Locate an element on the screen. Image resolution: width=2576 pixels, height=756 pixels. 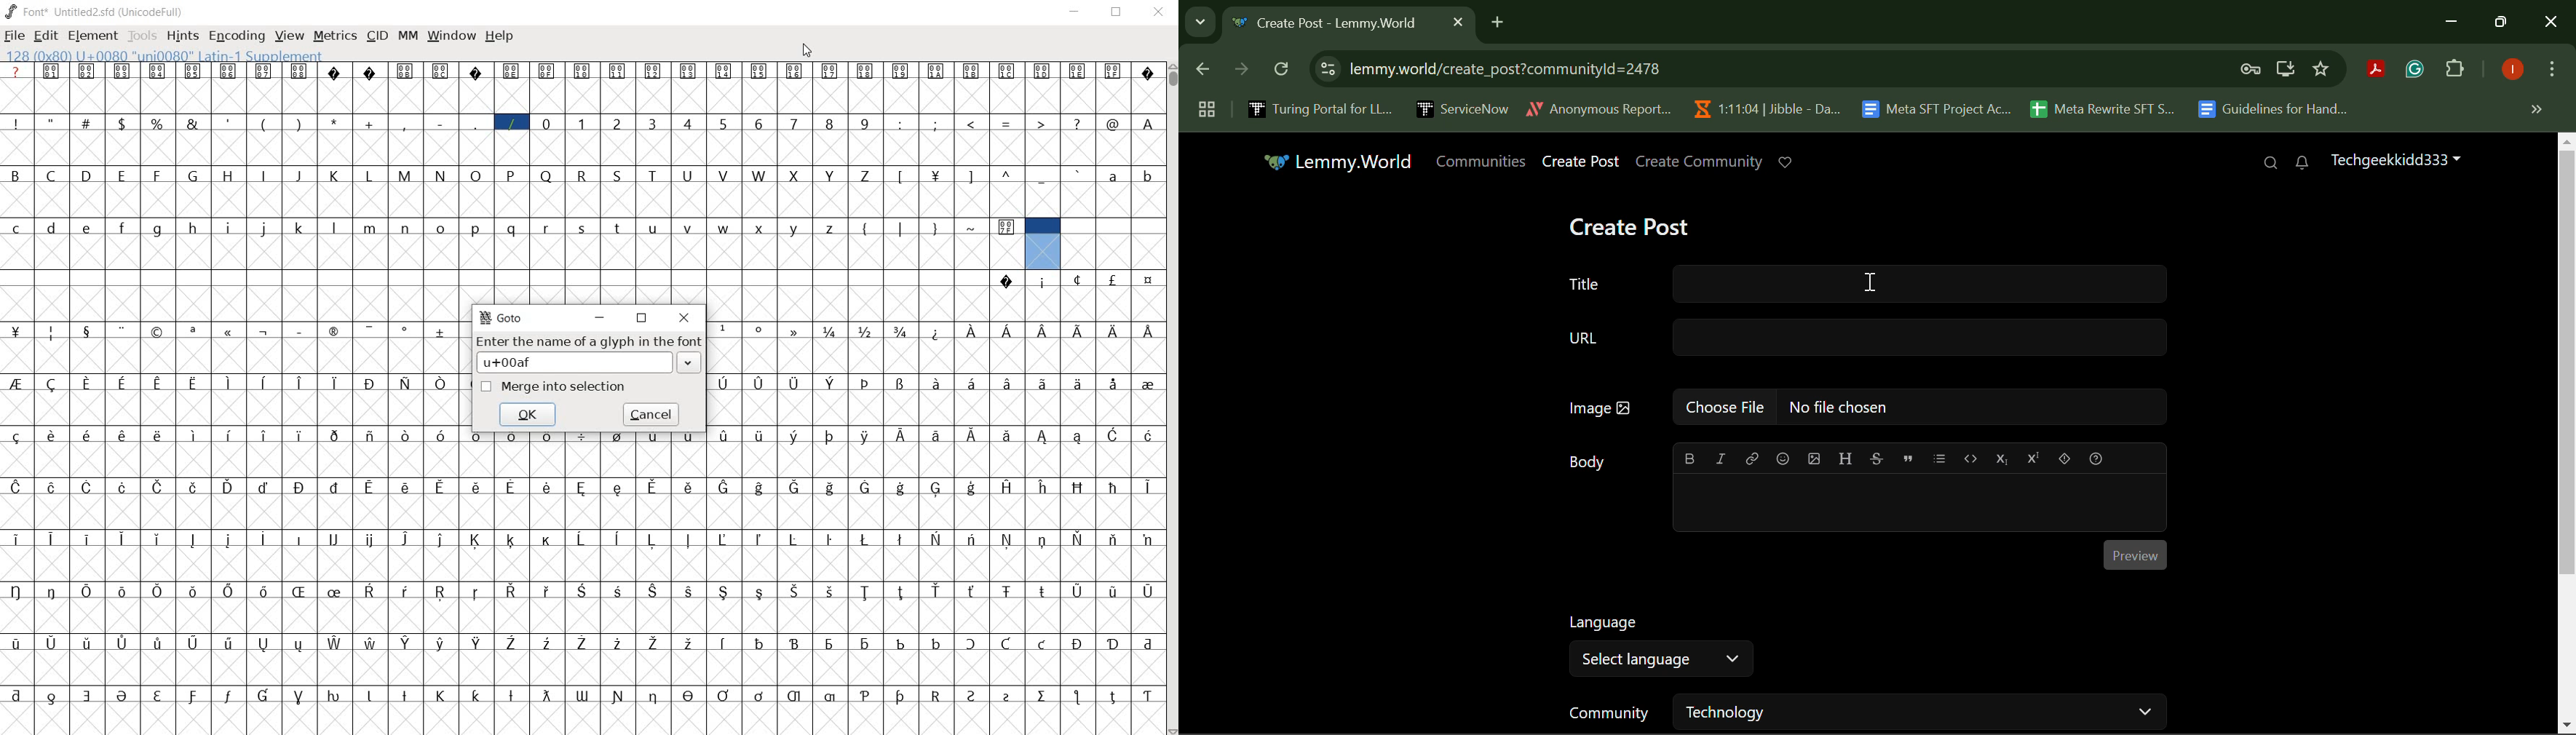
Symbol is located at coordinates (867, 591).